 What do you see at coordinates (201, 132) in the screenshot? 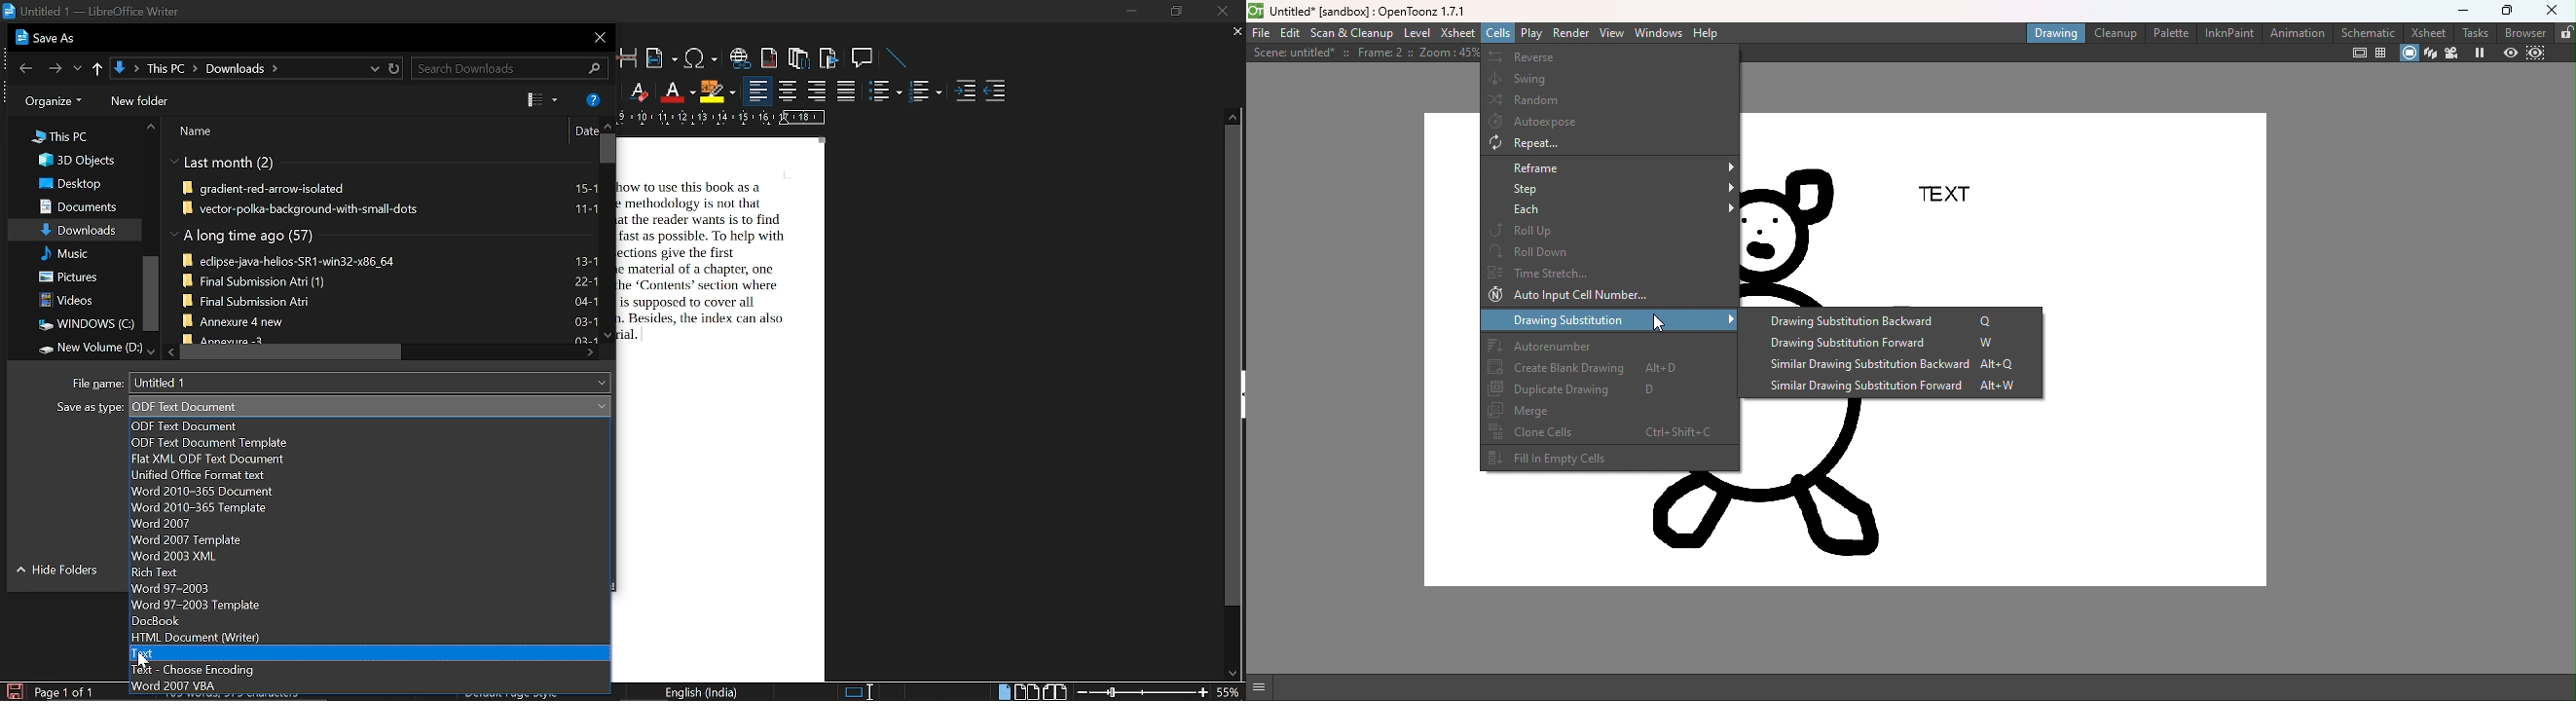
I see `Name` at bounding box center [201, 132].